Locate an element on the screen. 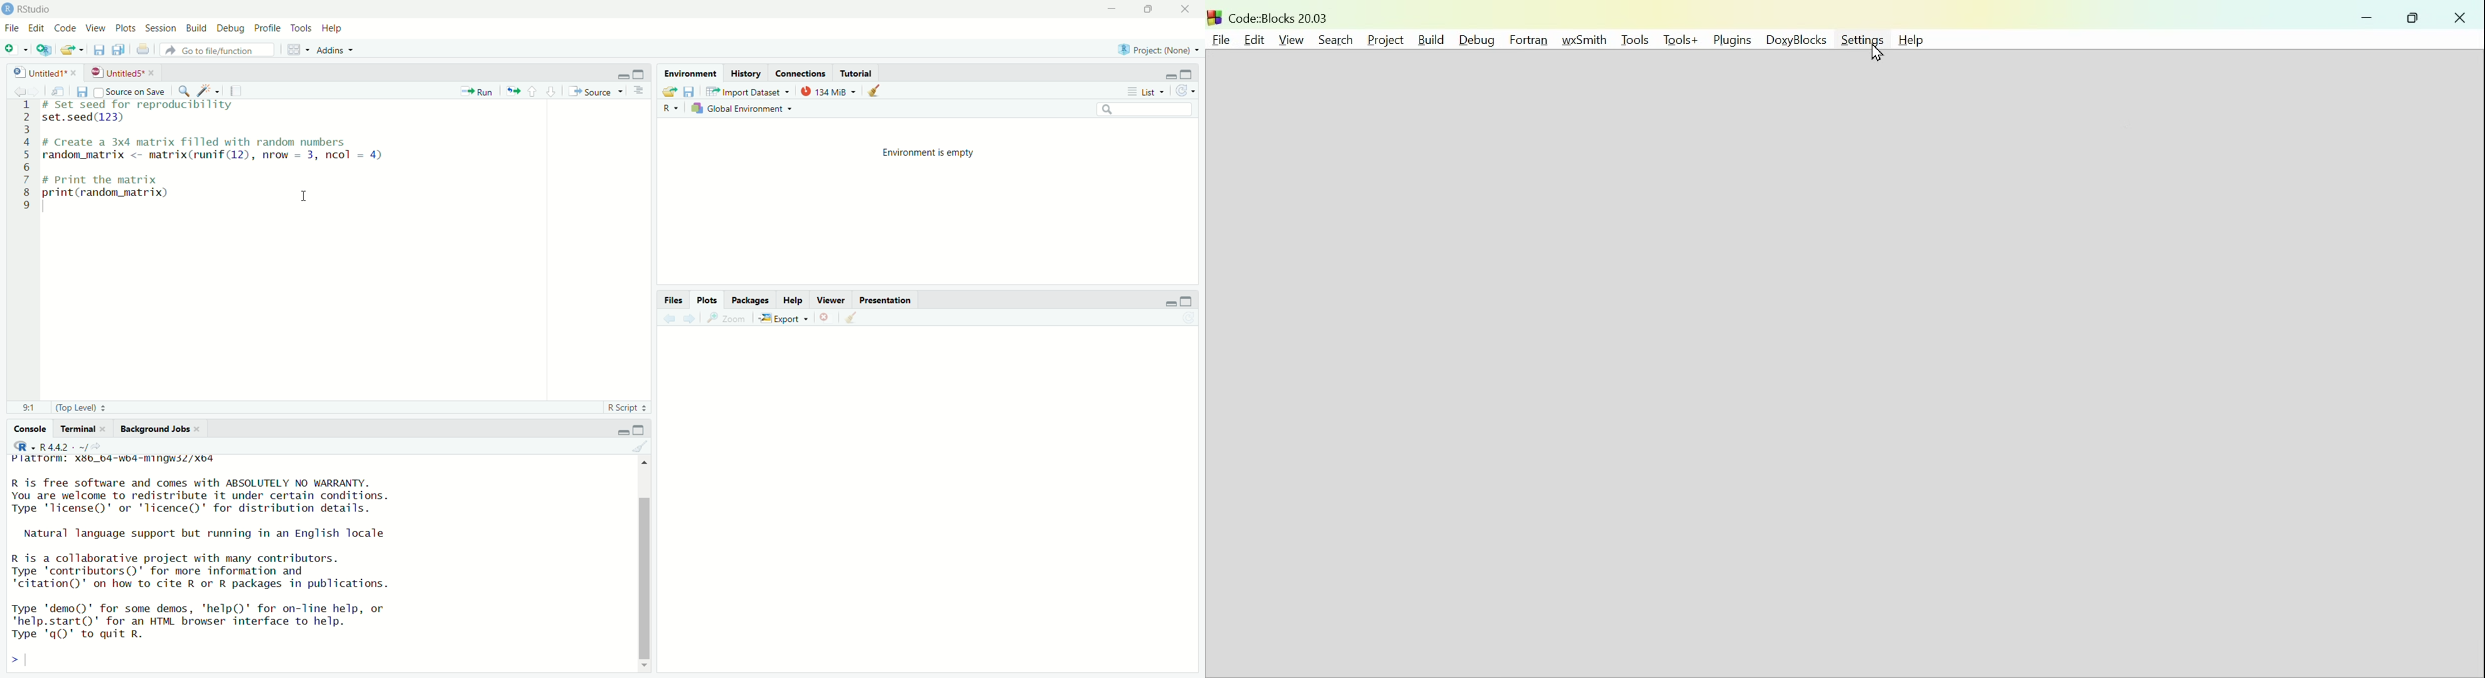 The image size is (2492, 700). Connections is located at coordinates (802, 73).